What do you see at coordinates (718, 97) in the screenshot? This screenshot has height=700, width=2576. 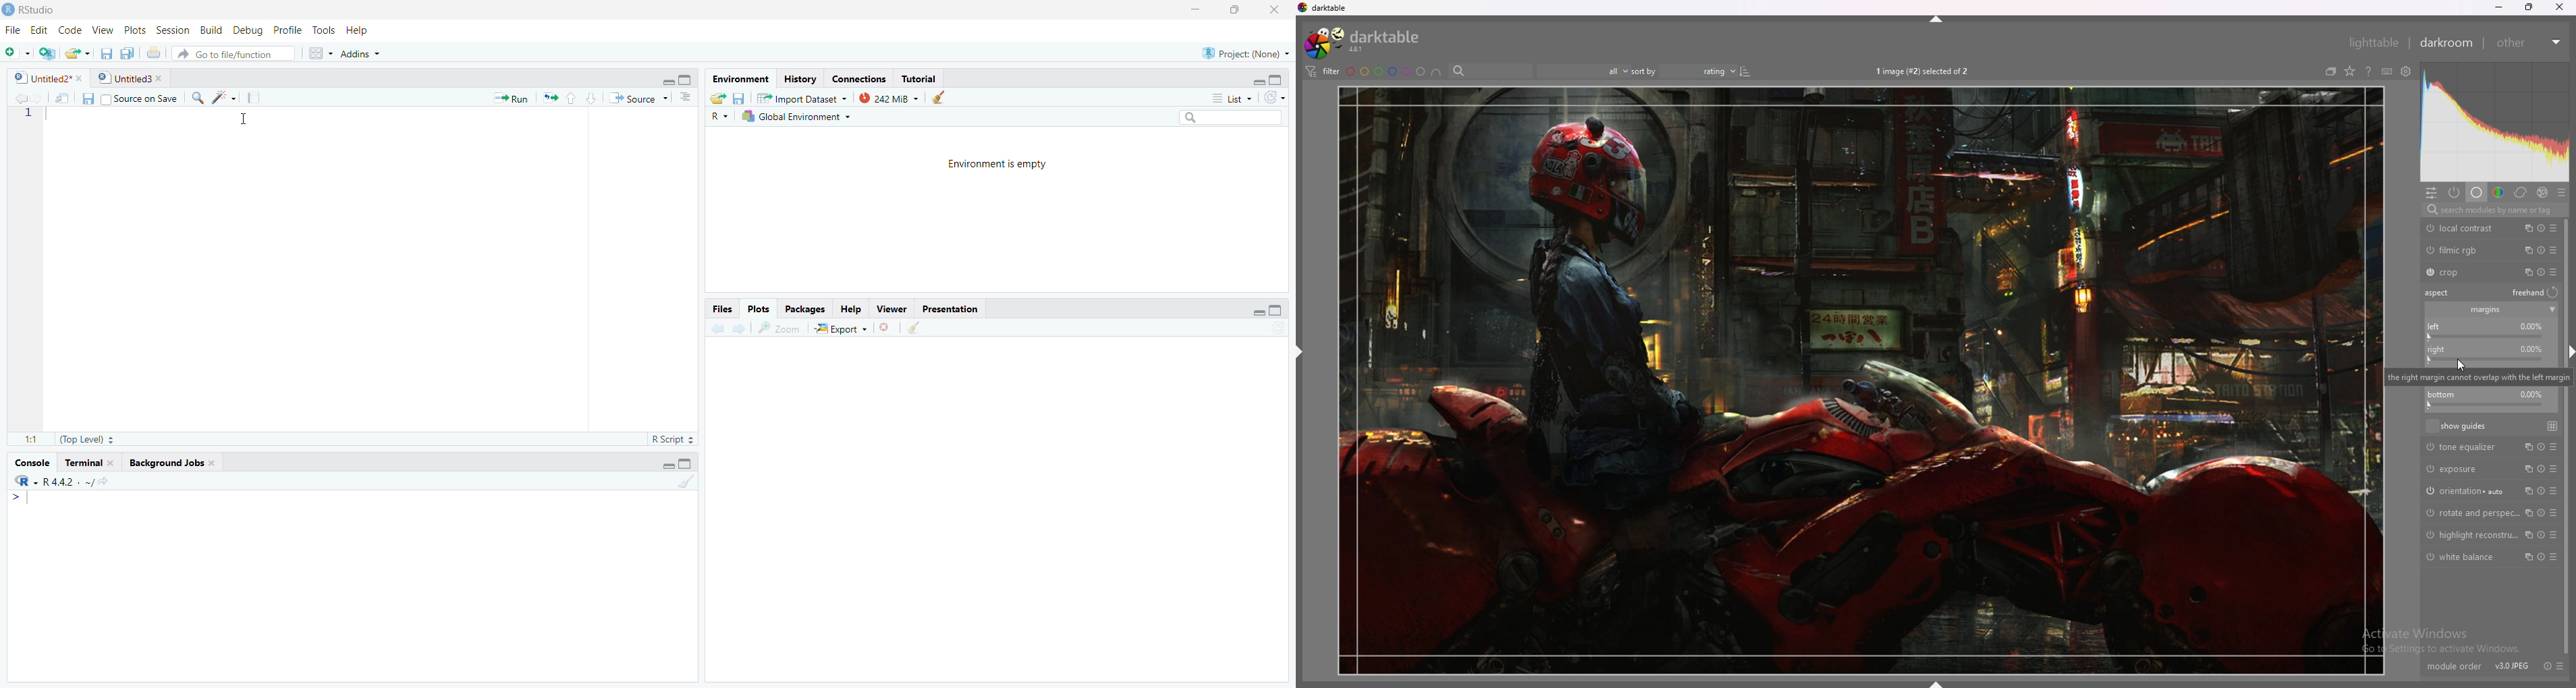 I see `Load workspace` at bounding box center [718, 97].